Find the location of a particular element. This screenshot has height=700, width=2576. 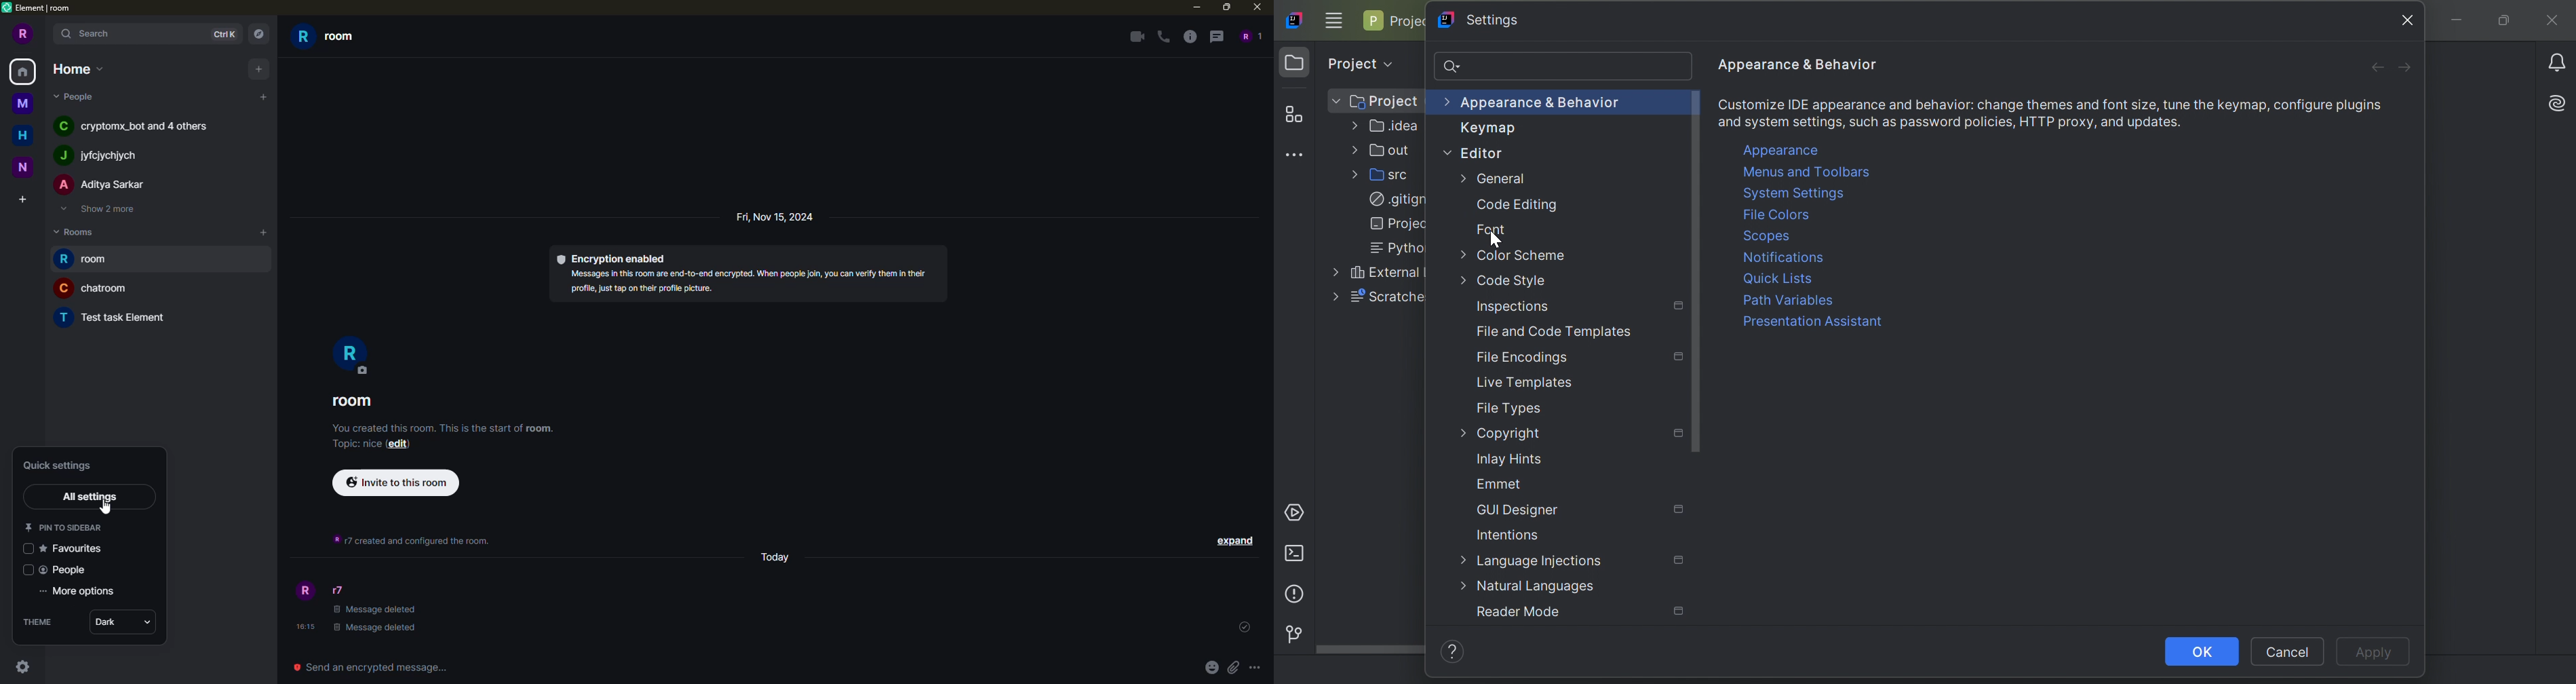

home is located at coordinates (27, 133).